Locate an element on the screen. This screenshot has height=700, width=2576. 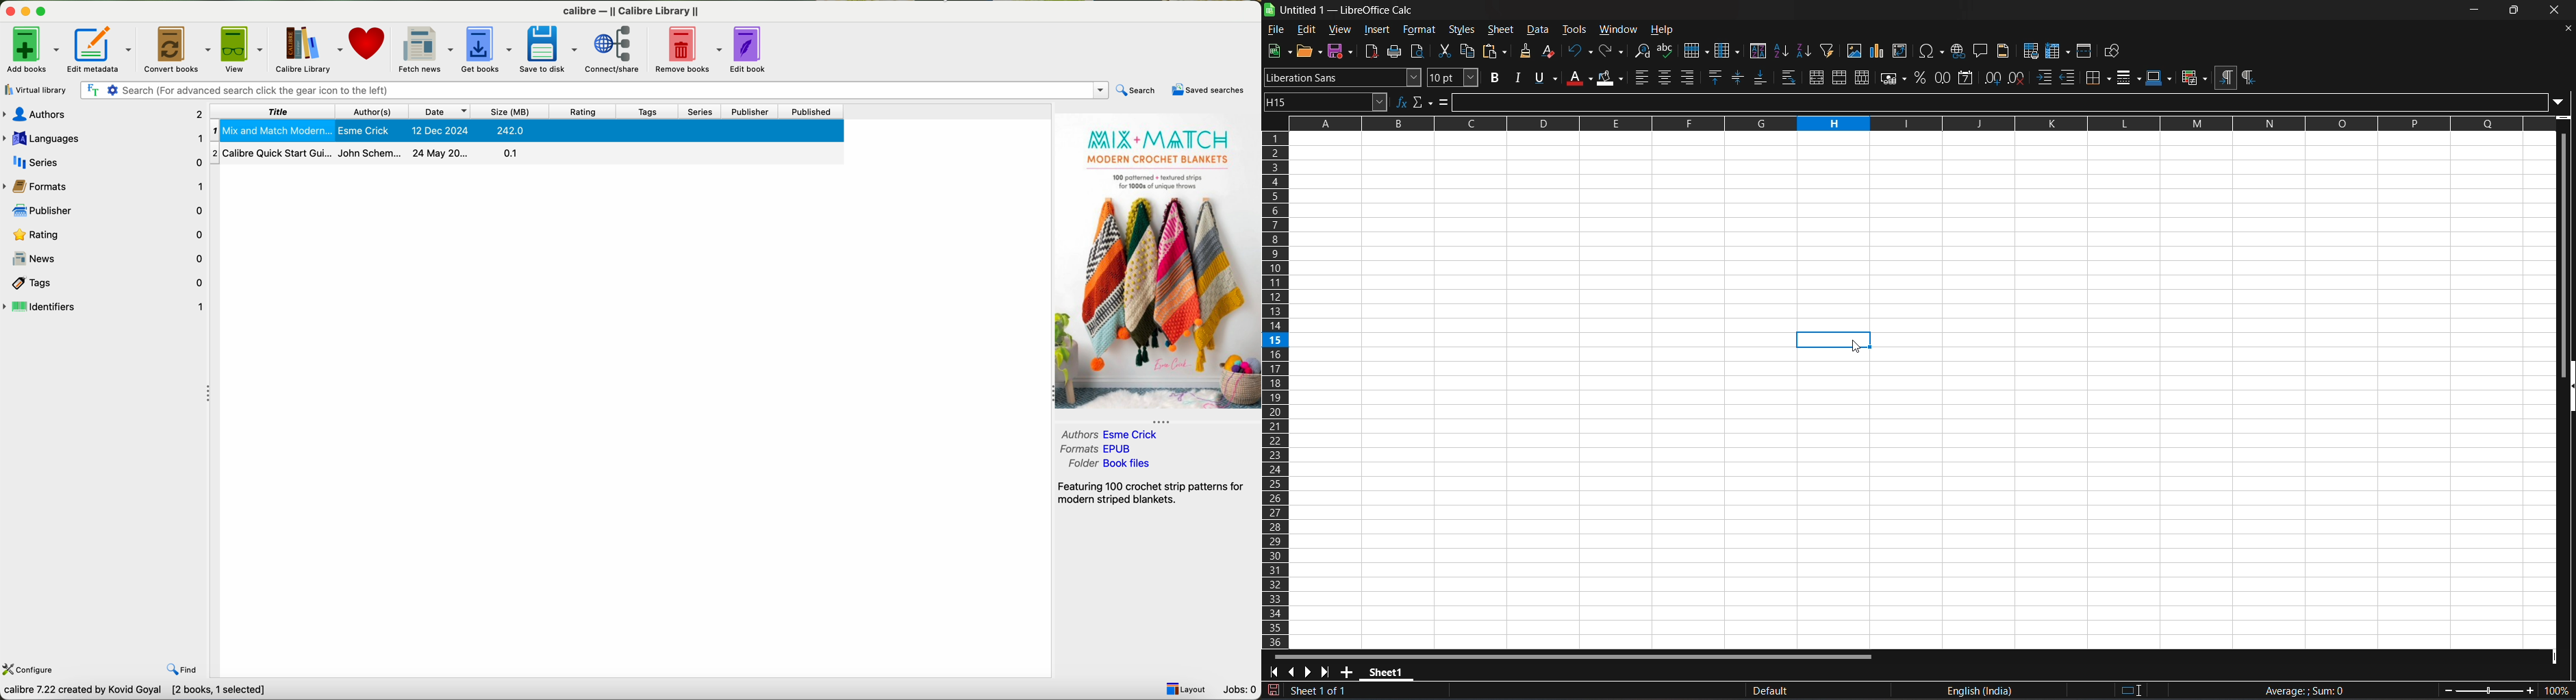
window is located at coordinates (1619, 31).